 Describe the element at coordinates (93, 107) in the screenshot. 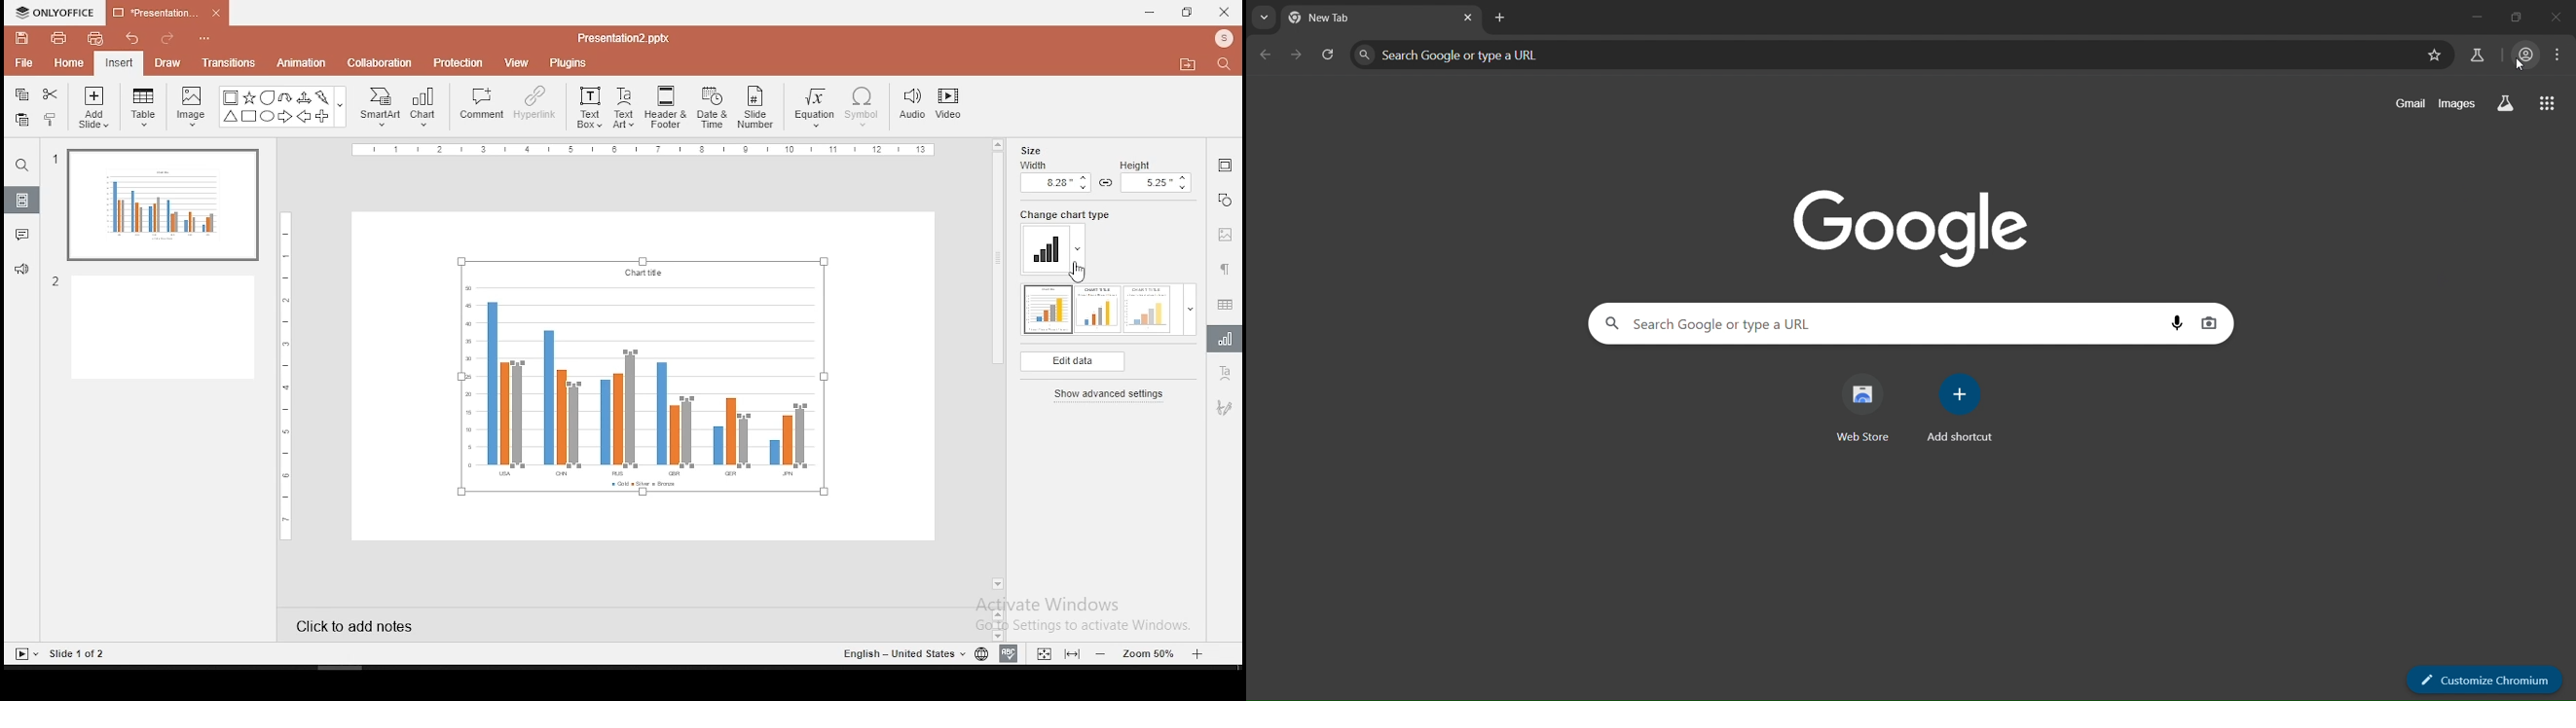

I see `add slide` at that location.